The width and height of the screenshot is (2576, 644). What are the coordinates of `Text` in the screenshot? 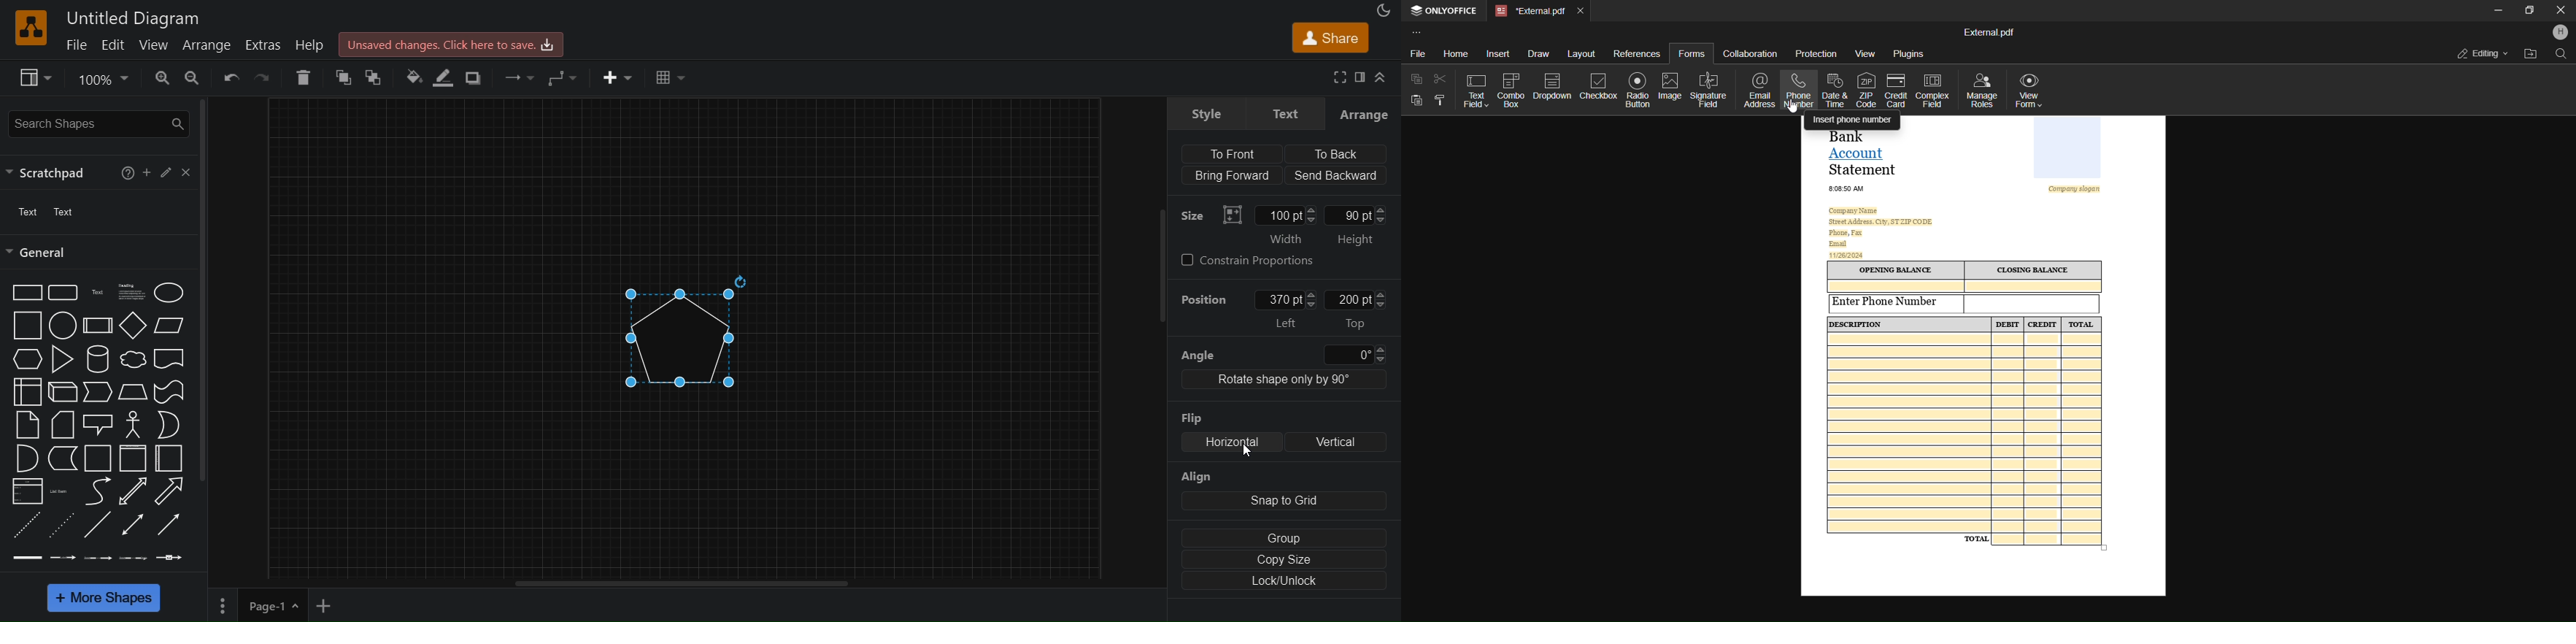 It's located at (99, 293).